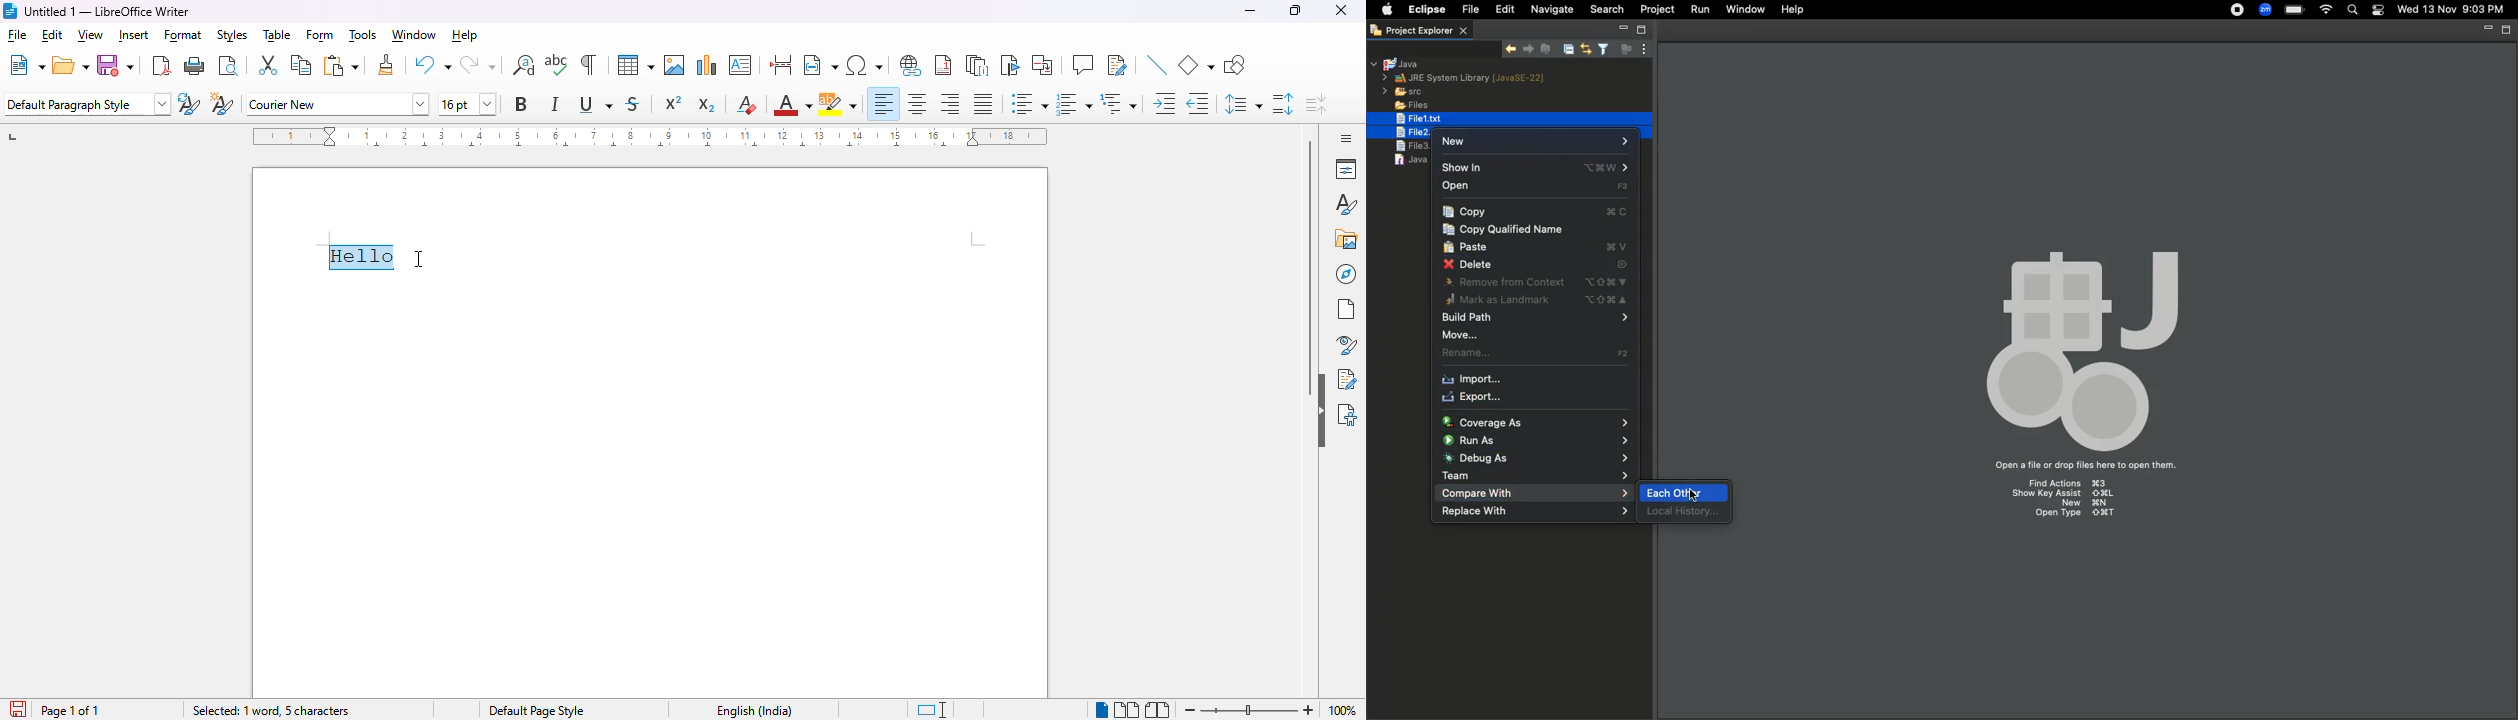  I want to click on vertical scroll bar, so click(1310, 270).